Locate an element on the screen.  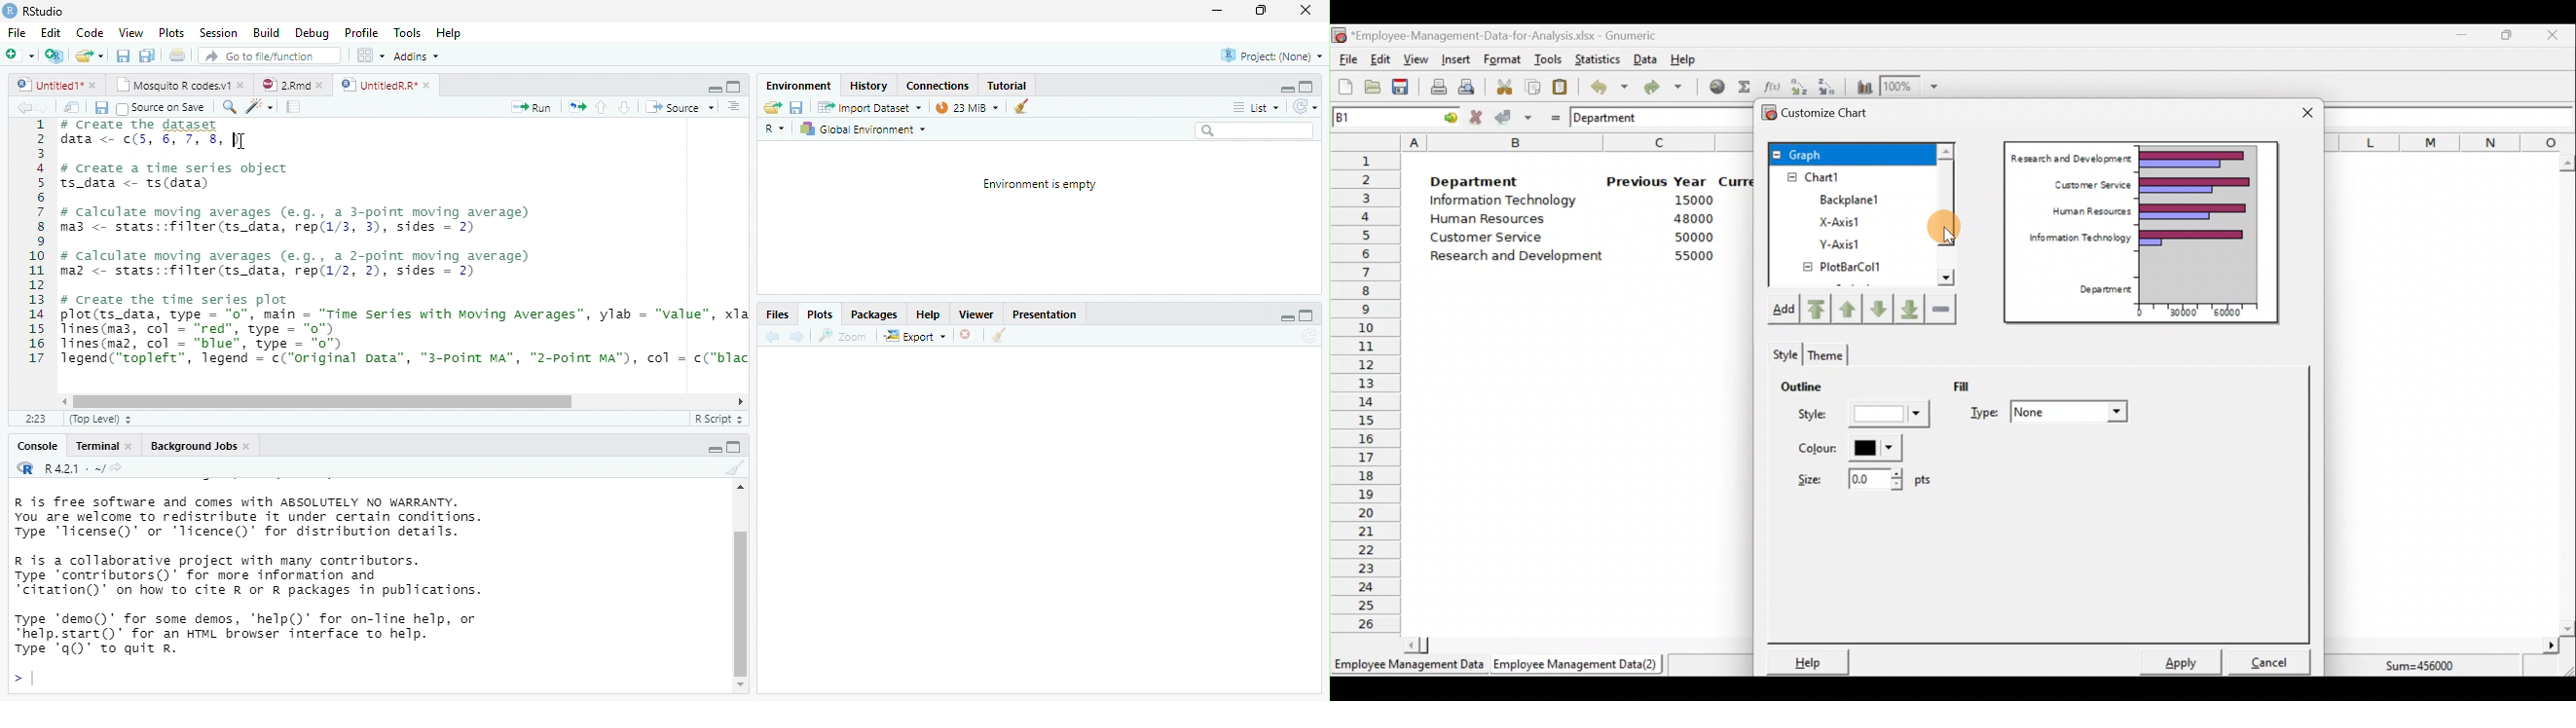
R is located at coordinates (23, 467).